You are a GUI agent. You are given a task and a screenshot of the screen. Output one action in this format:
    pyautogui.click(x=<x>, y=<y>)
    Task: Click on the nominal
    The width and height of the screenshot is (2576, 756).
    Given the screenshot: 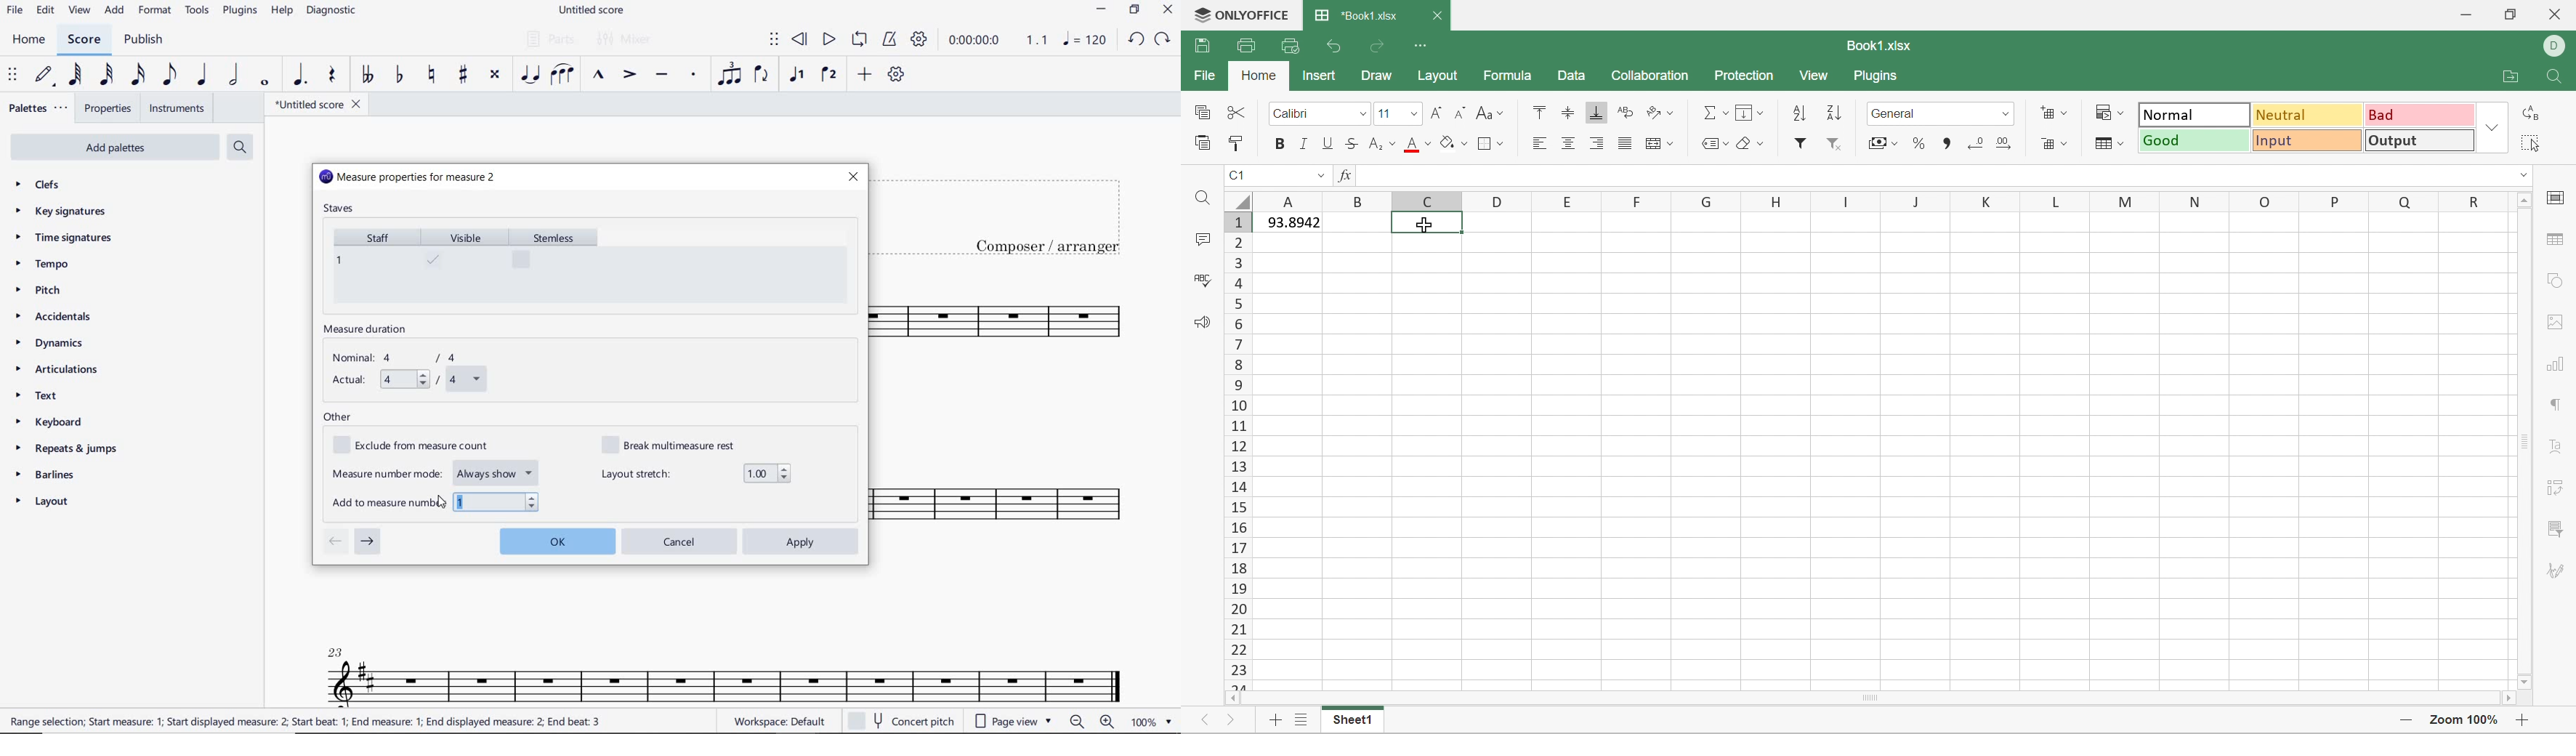 What is the action you would take?
    pyautogui.click(x=401, y=358)
    